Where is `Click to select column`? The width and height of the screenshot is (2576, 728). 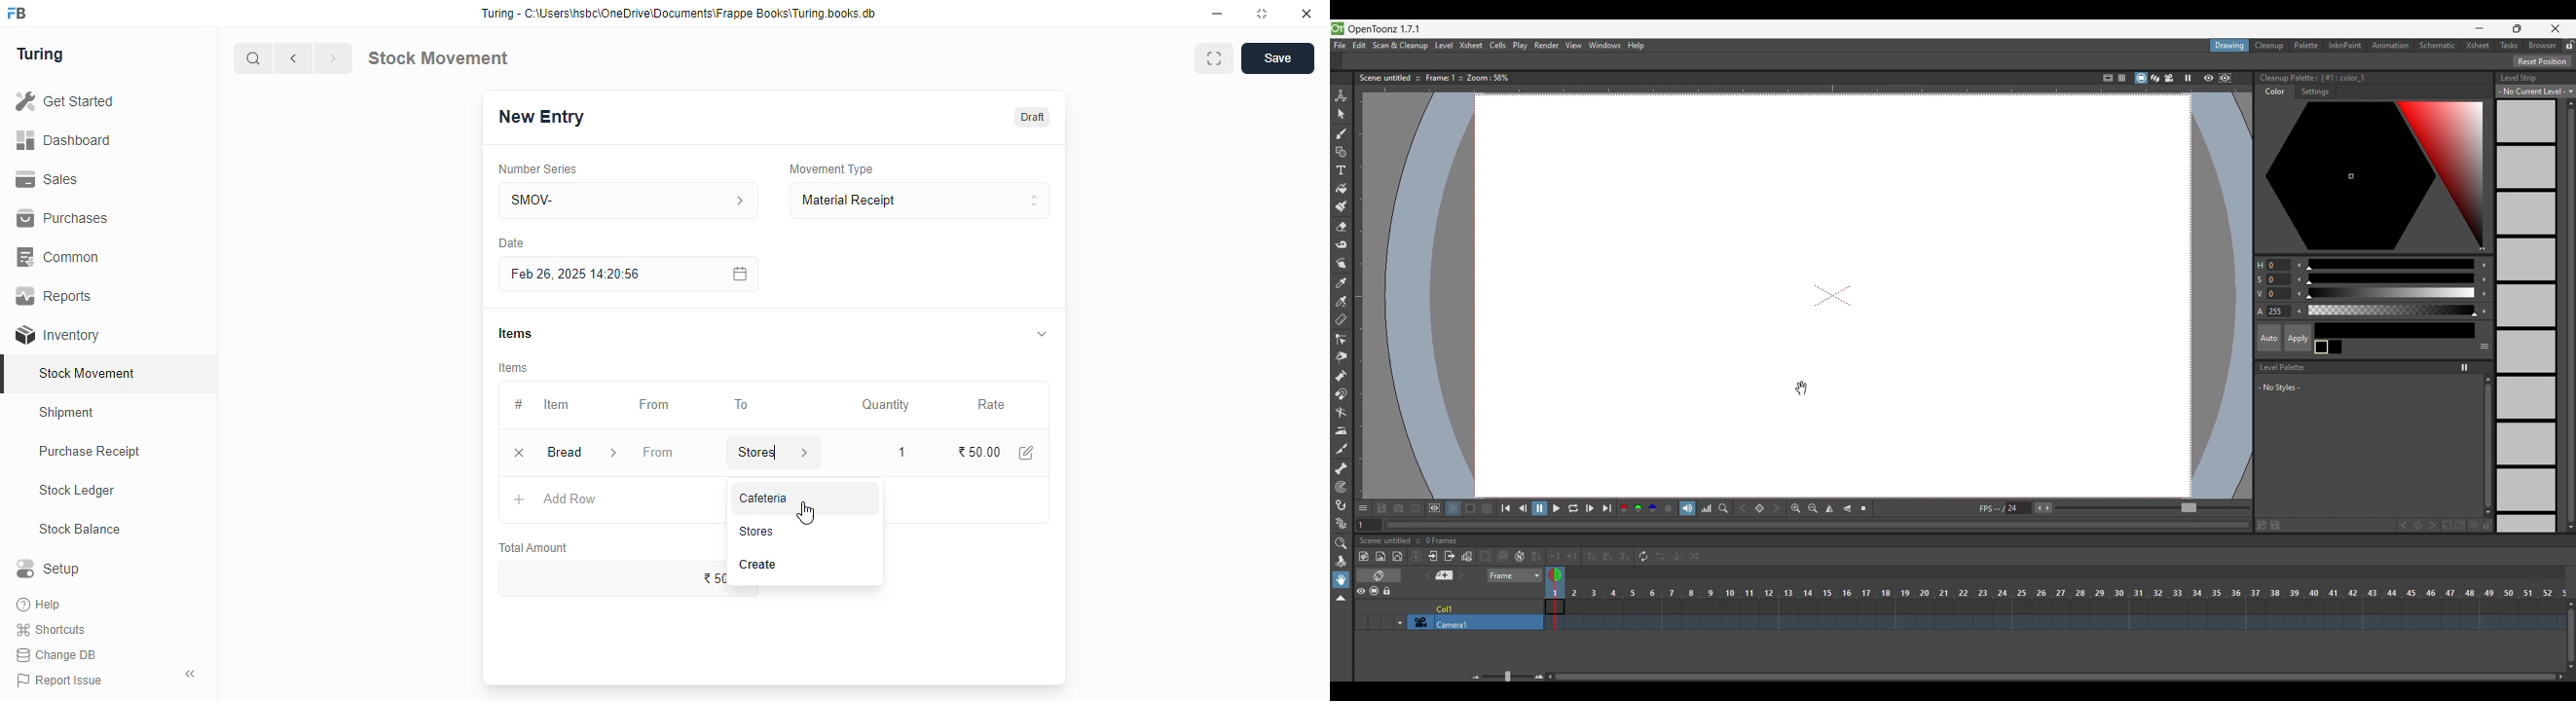 Click to select column is located at coordinates (1449, 607).